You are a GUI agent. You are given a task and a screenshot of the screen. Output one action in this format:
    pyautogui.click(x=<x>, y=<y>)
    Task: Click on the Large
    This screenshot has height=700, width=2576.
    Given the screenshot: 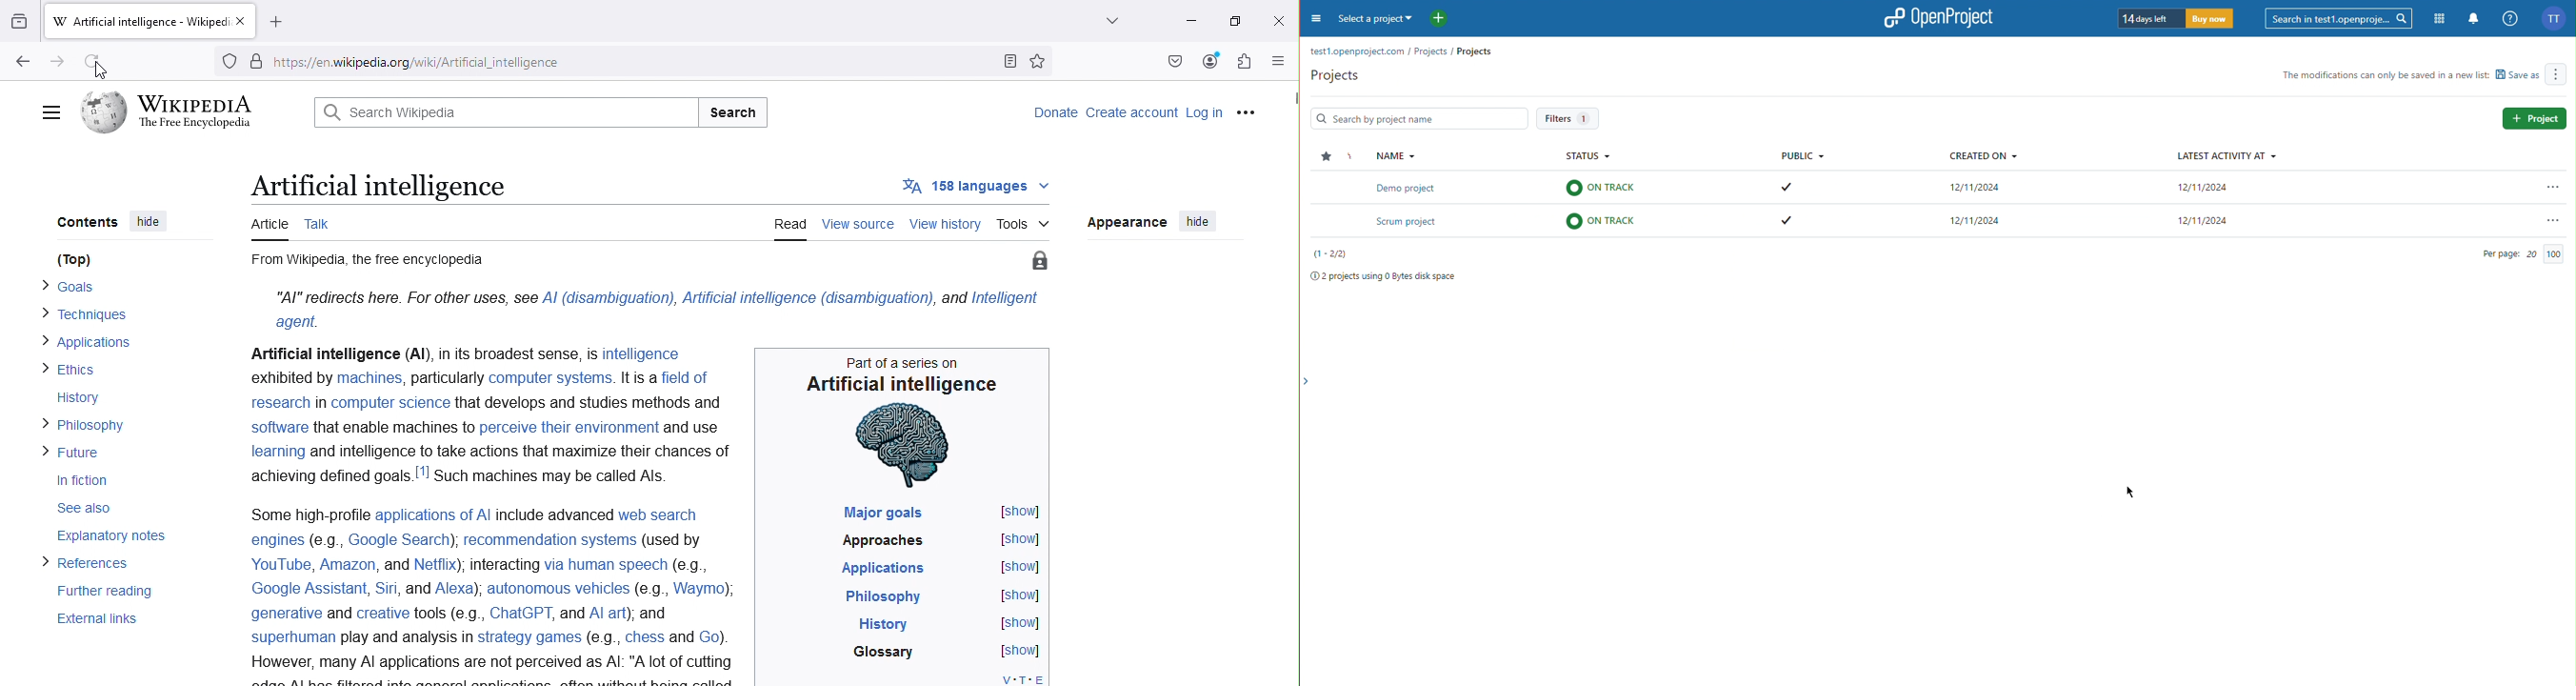 What is the action you would take?
    pyautogui.click(x=1122, y=358)
    